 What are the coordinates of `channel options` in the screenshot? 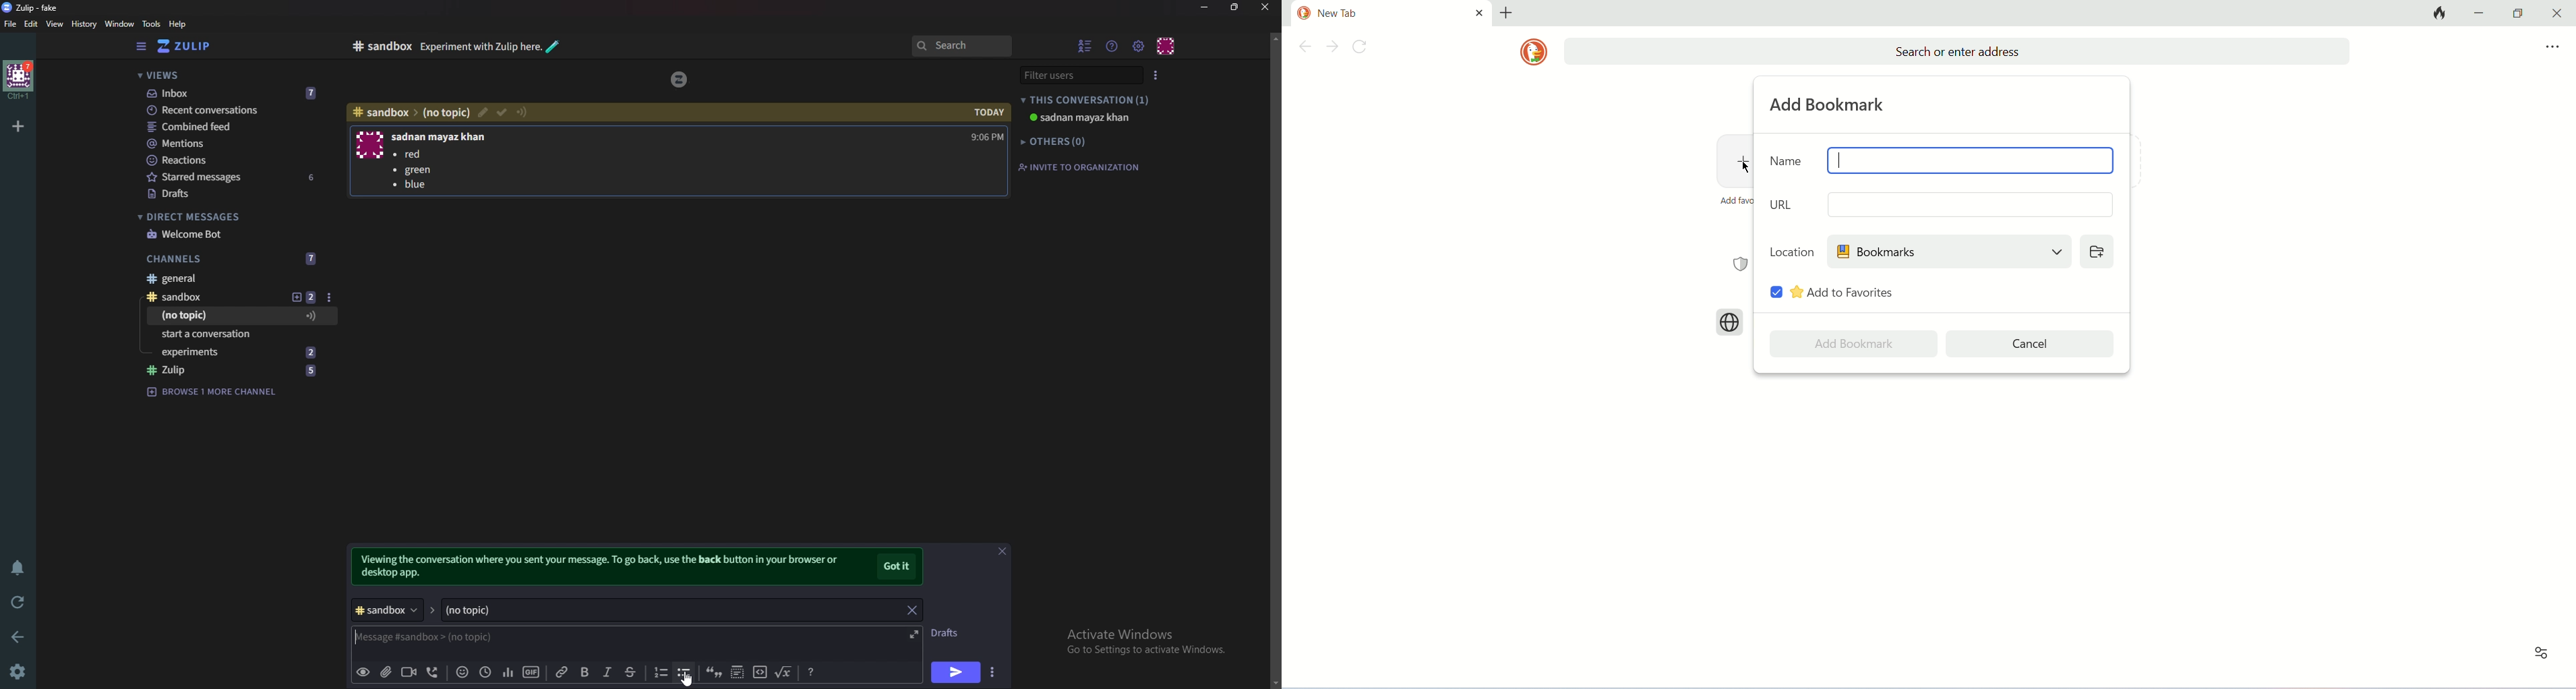 It's located at (329, 296).